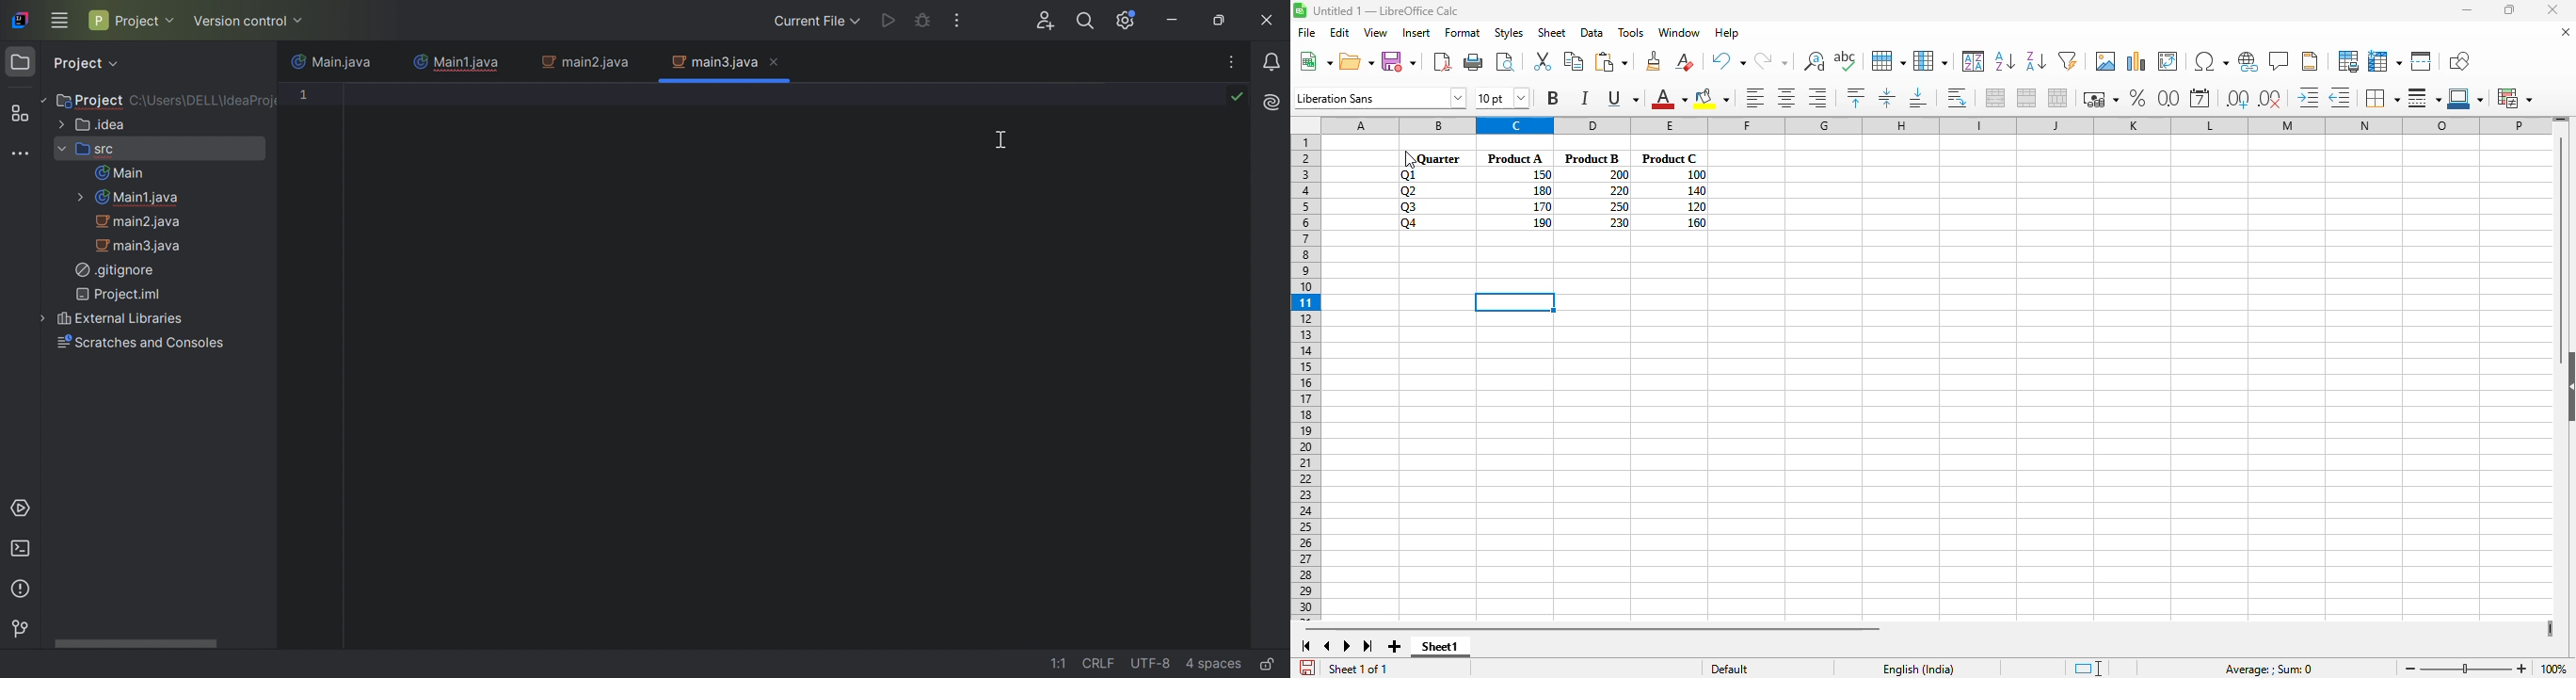 The image size is (2576, 700). Describe the element at coordinates (1270, 61) in the screenshot. I see `Reminder` at that location.